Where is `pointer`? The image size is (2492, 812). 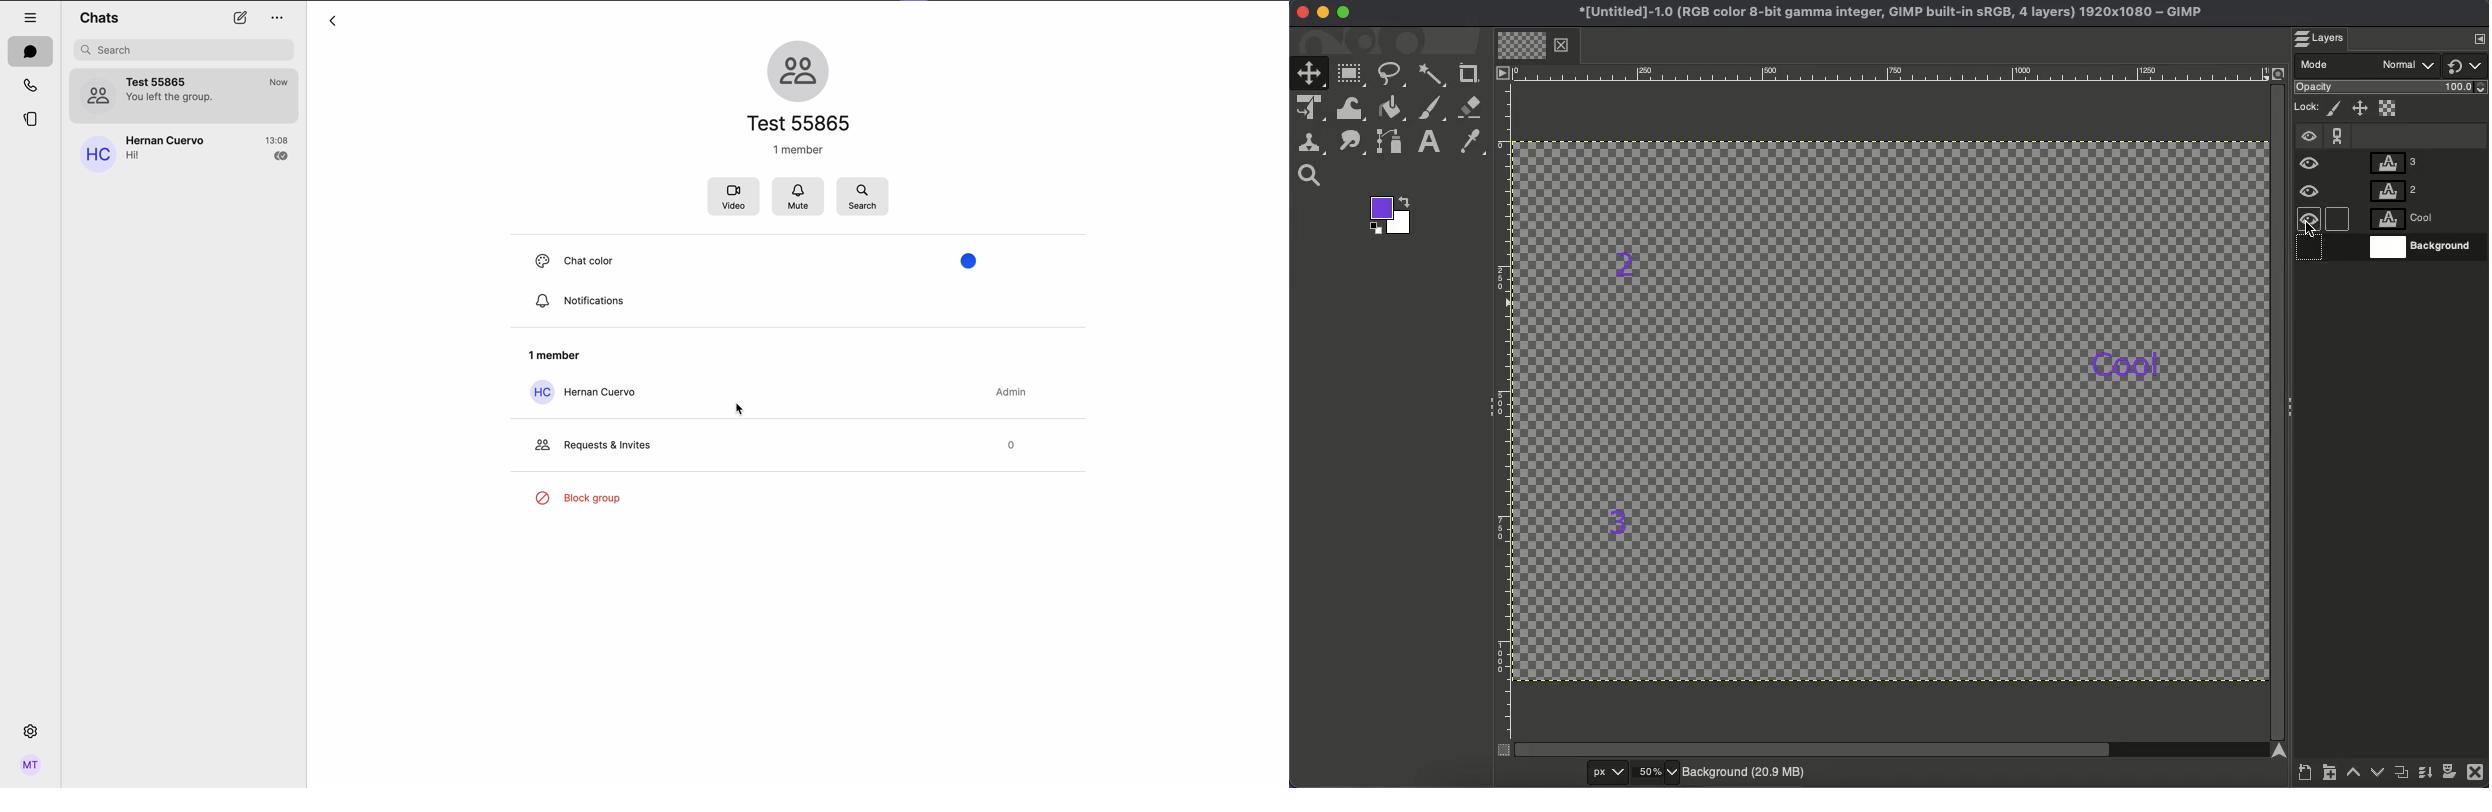
pointer is located at coordinates (745, 409).